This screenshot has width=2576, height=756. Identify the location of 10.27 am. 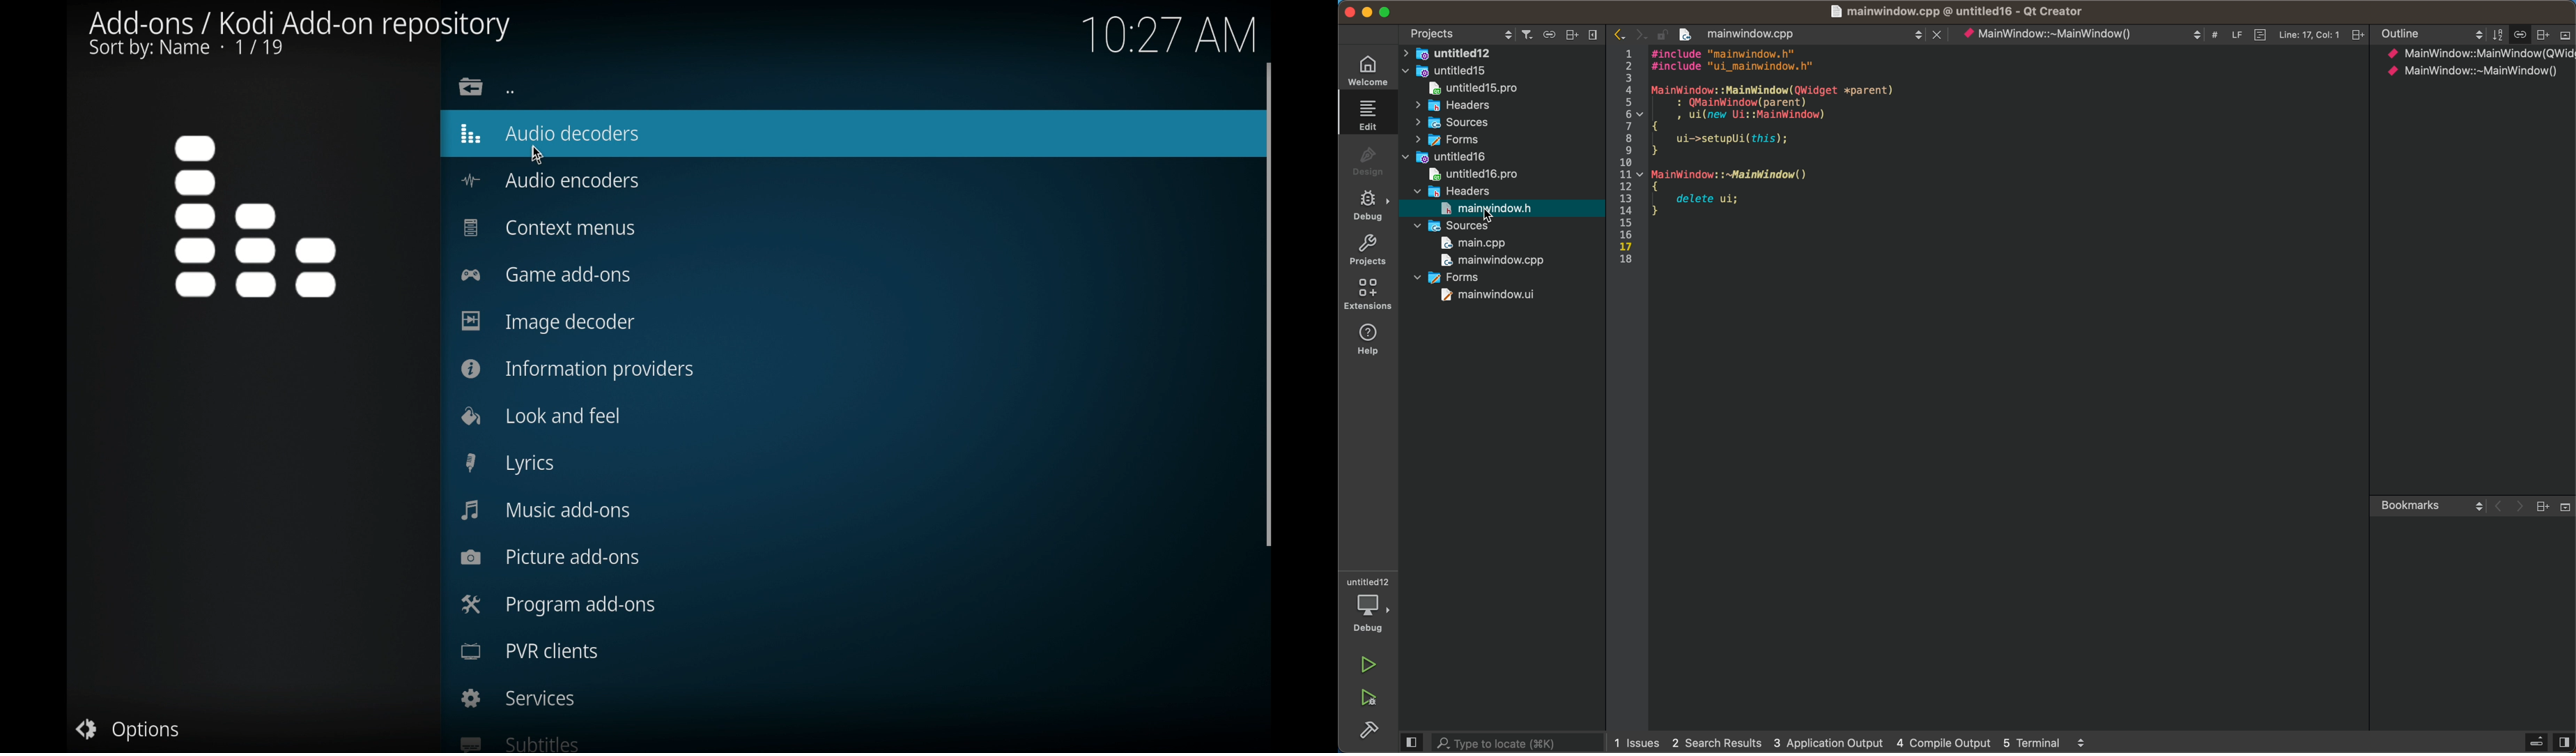
(1167, 33).